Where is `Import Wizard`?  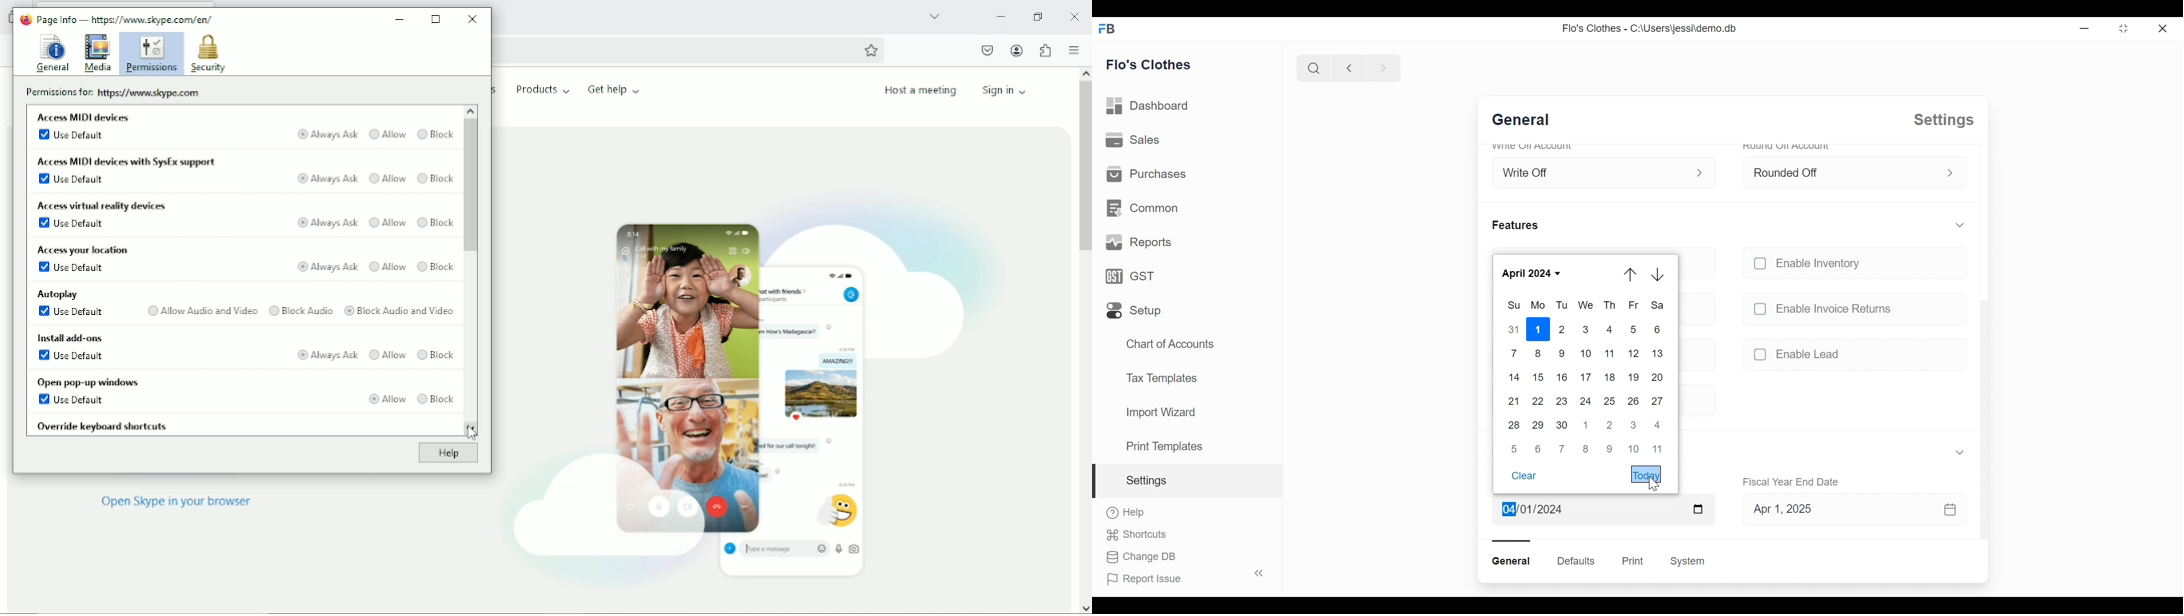
Import Wizard is located at coordinates (1160, 413).